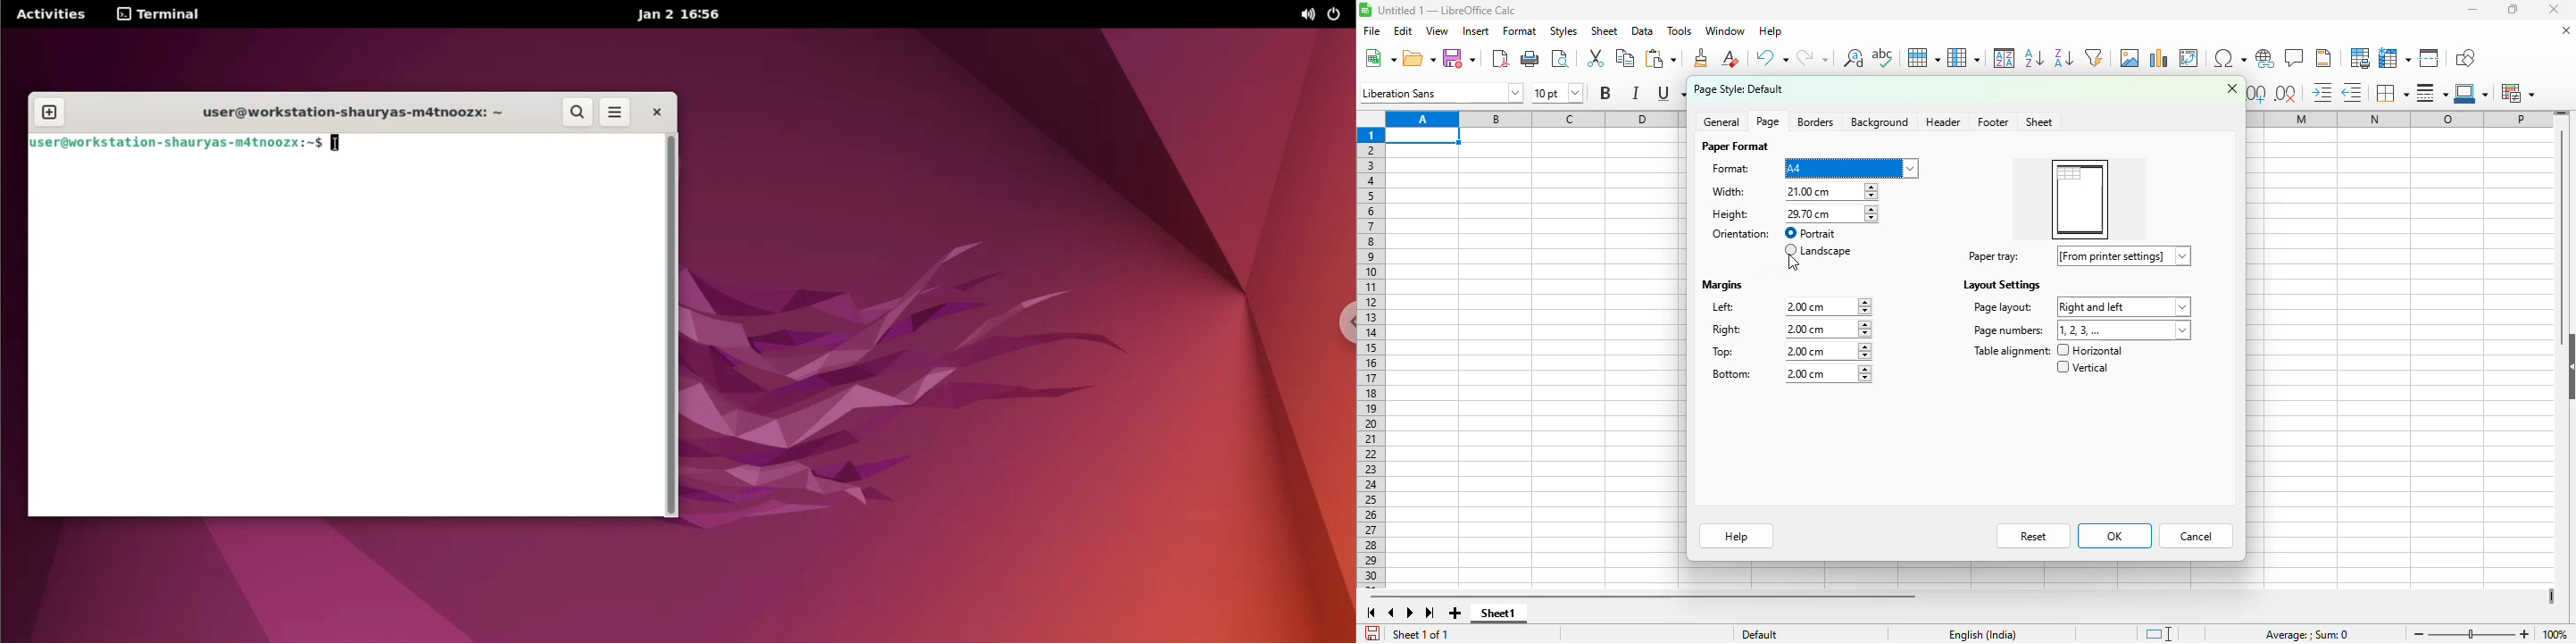 This screenshot has width=2576, height=644. I want to click on 2.00 cm, so click(1827, 351).